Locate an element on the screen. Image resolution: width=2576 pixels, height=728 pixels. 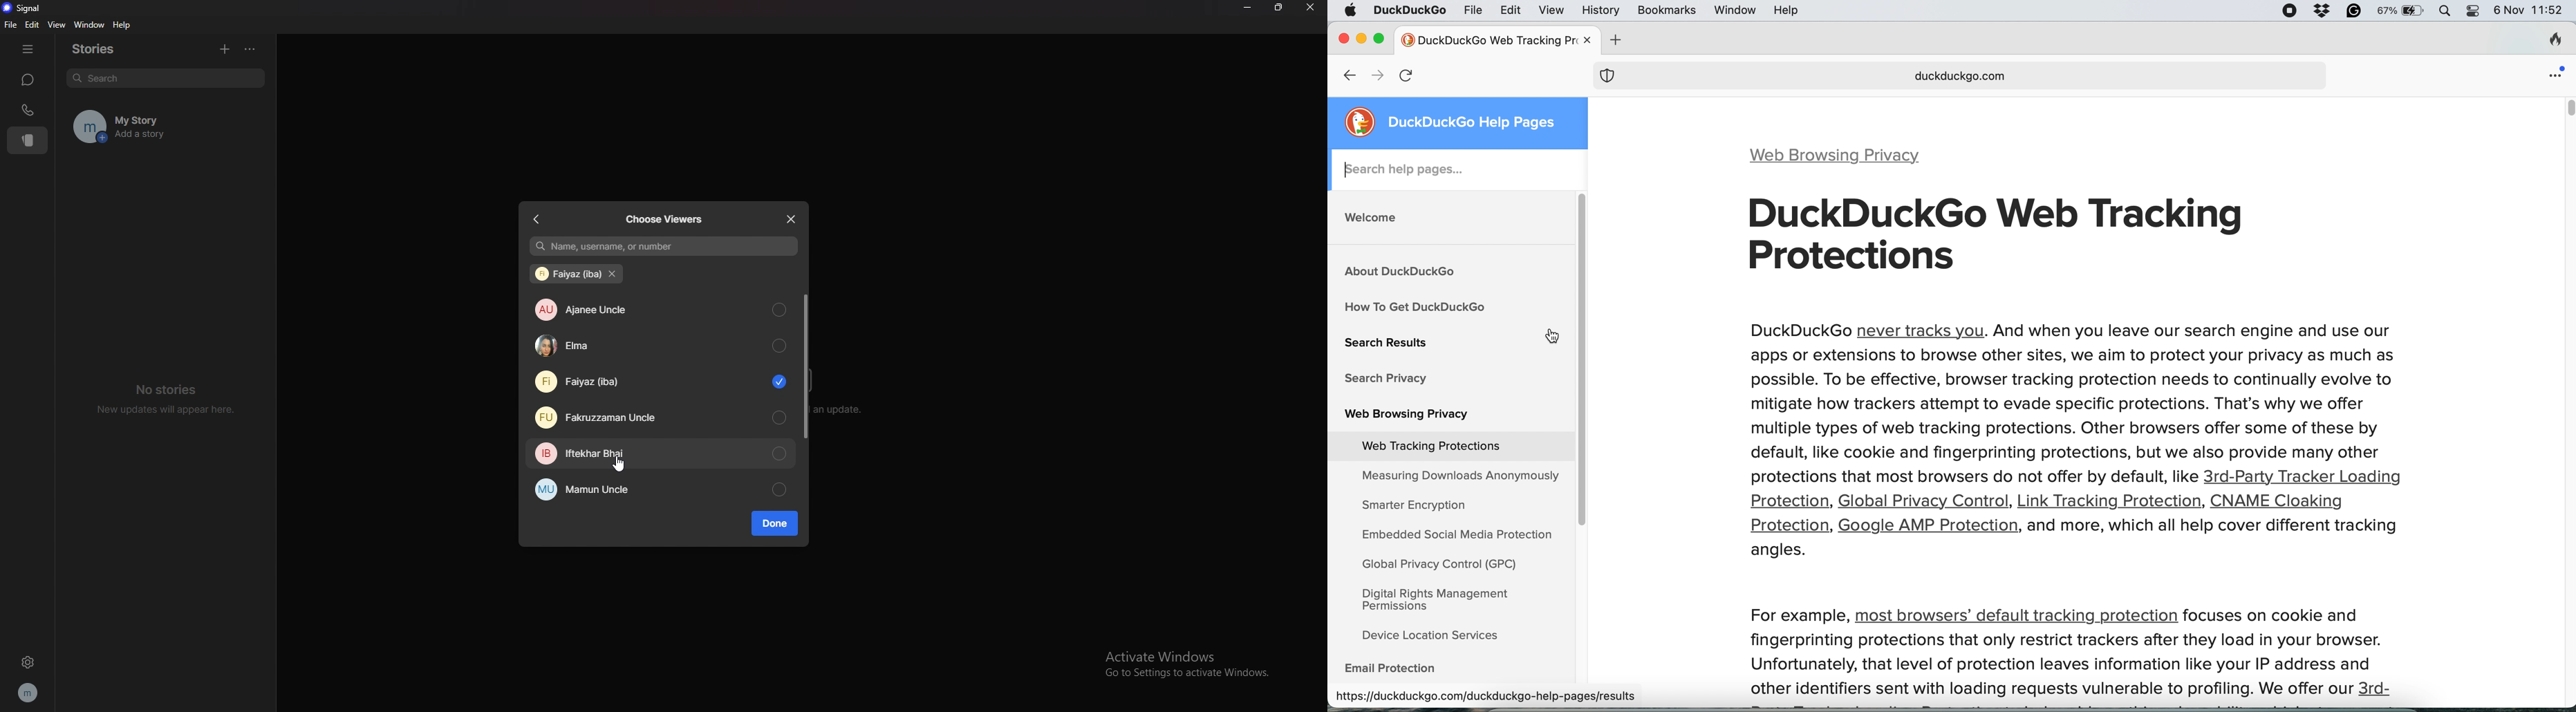
view is located at coordinates (57, 25).